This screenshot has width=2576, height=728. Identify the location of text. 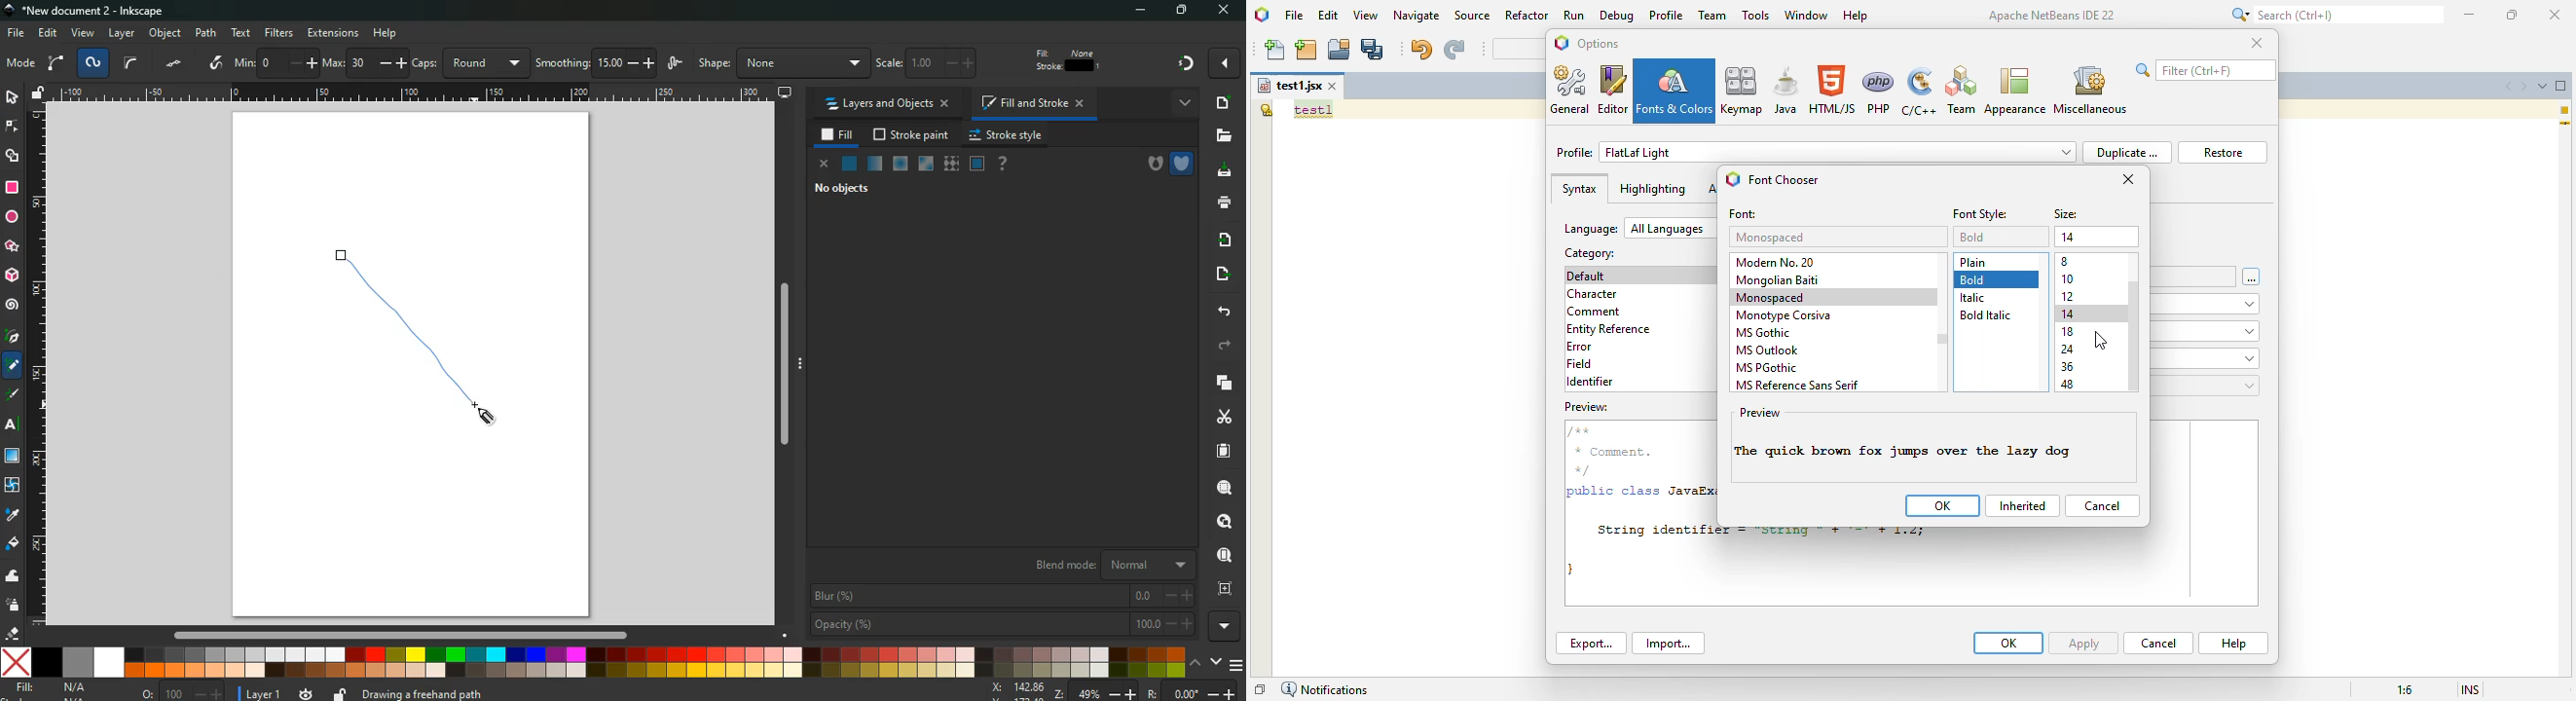
(1313, 110).